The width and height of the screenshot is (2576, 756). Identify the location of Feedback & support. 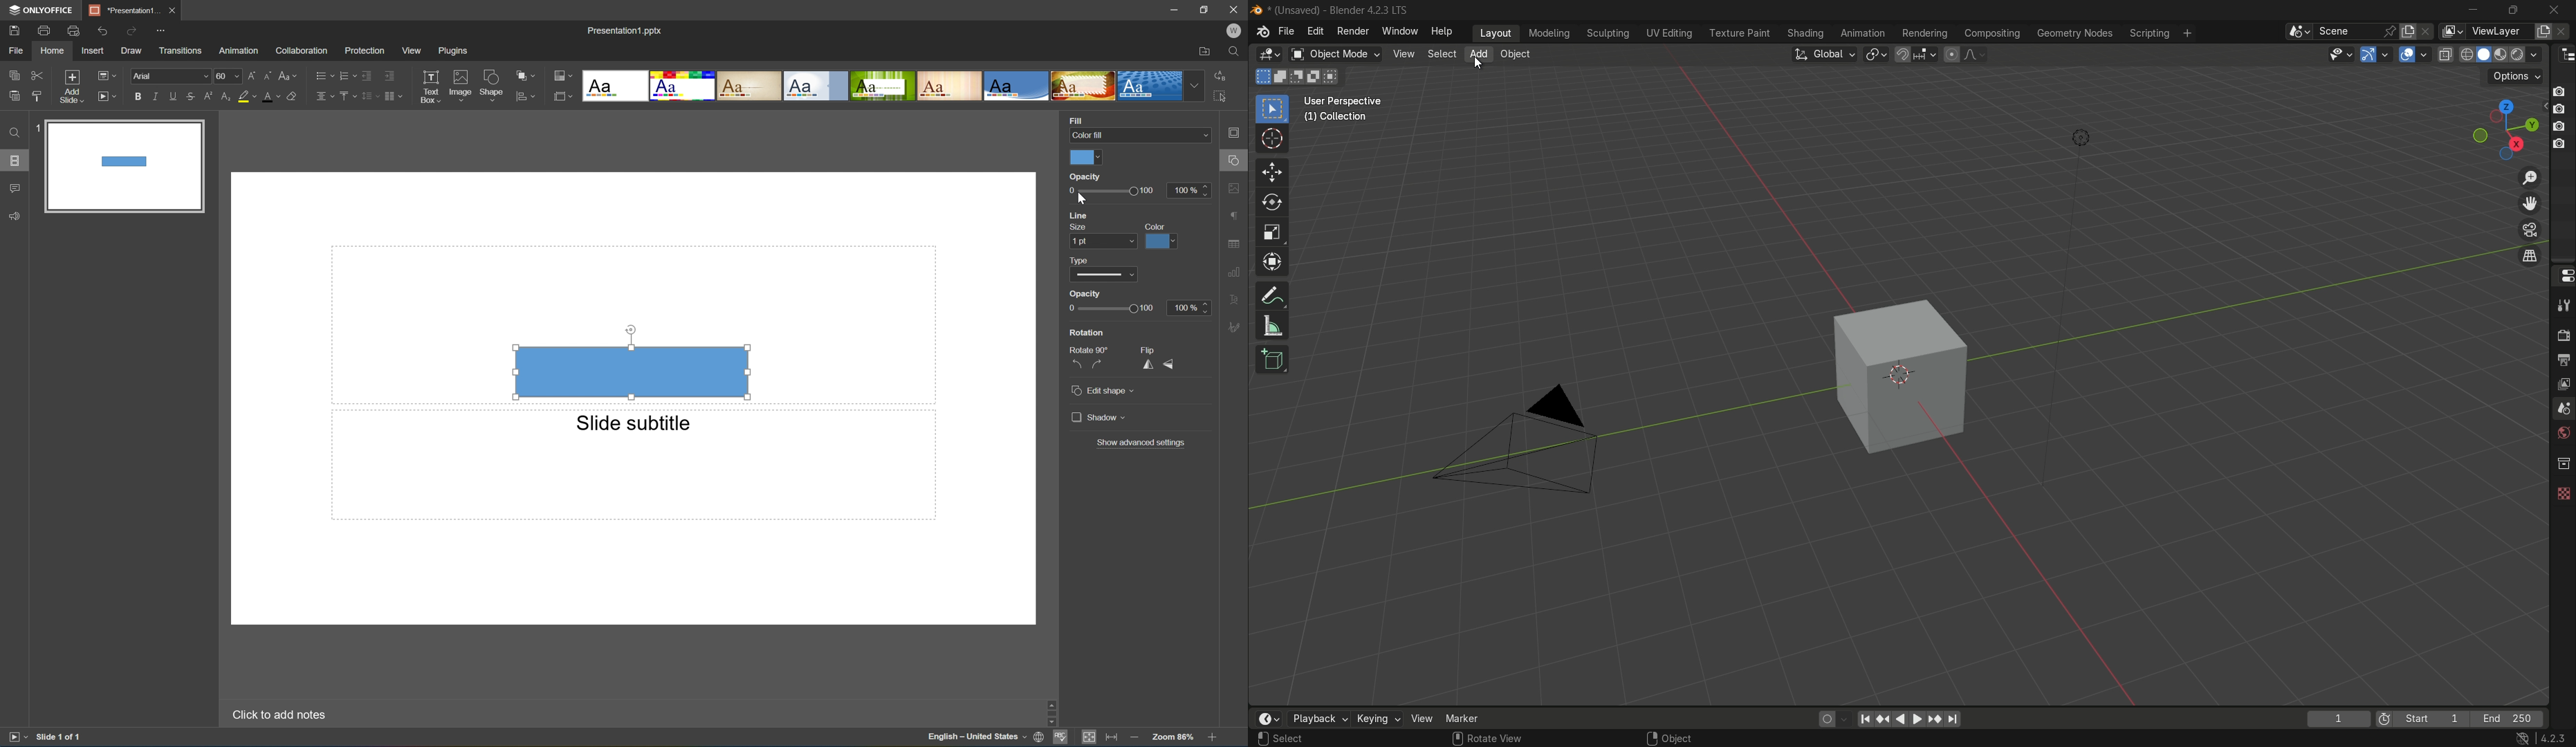
(17, 216).